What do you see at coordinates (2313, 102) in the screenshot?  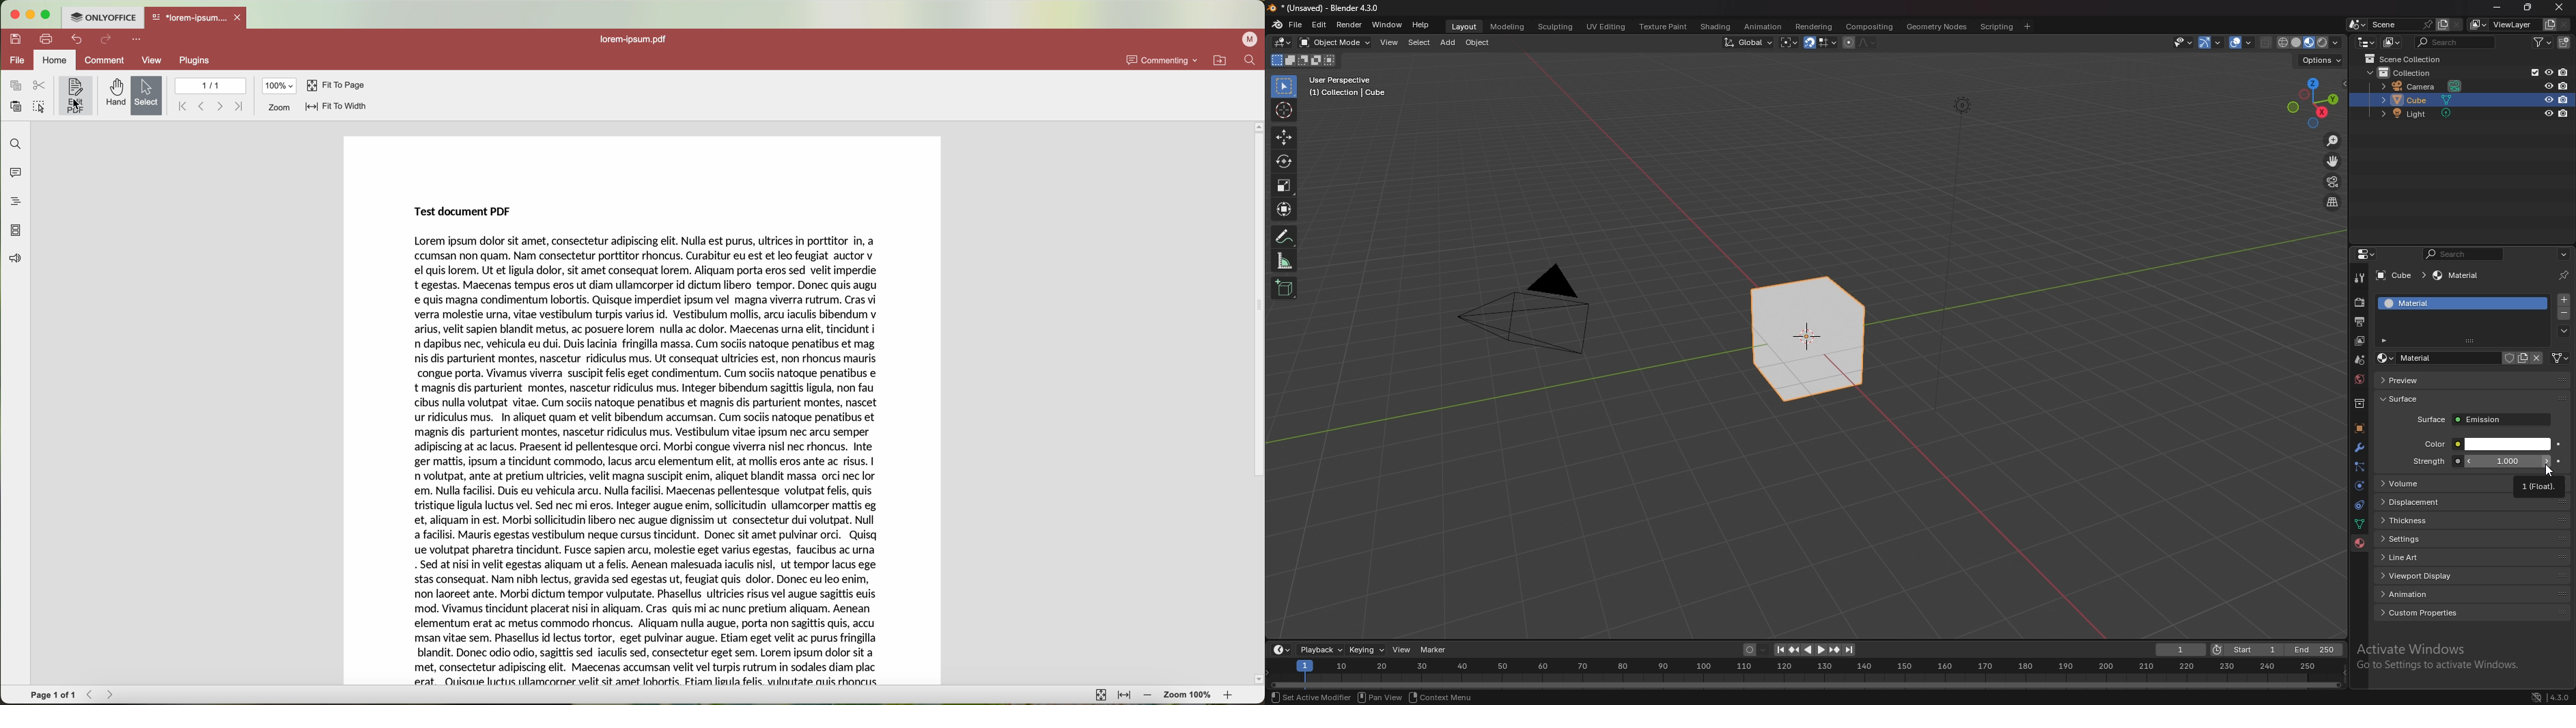 I see `preset viewpoint` at bounding box center [2313, 102].